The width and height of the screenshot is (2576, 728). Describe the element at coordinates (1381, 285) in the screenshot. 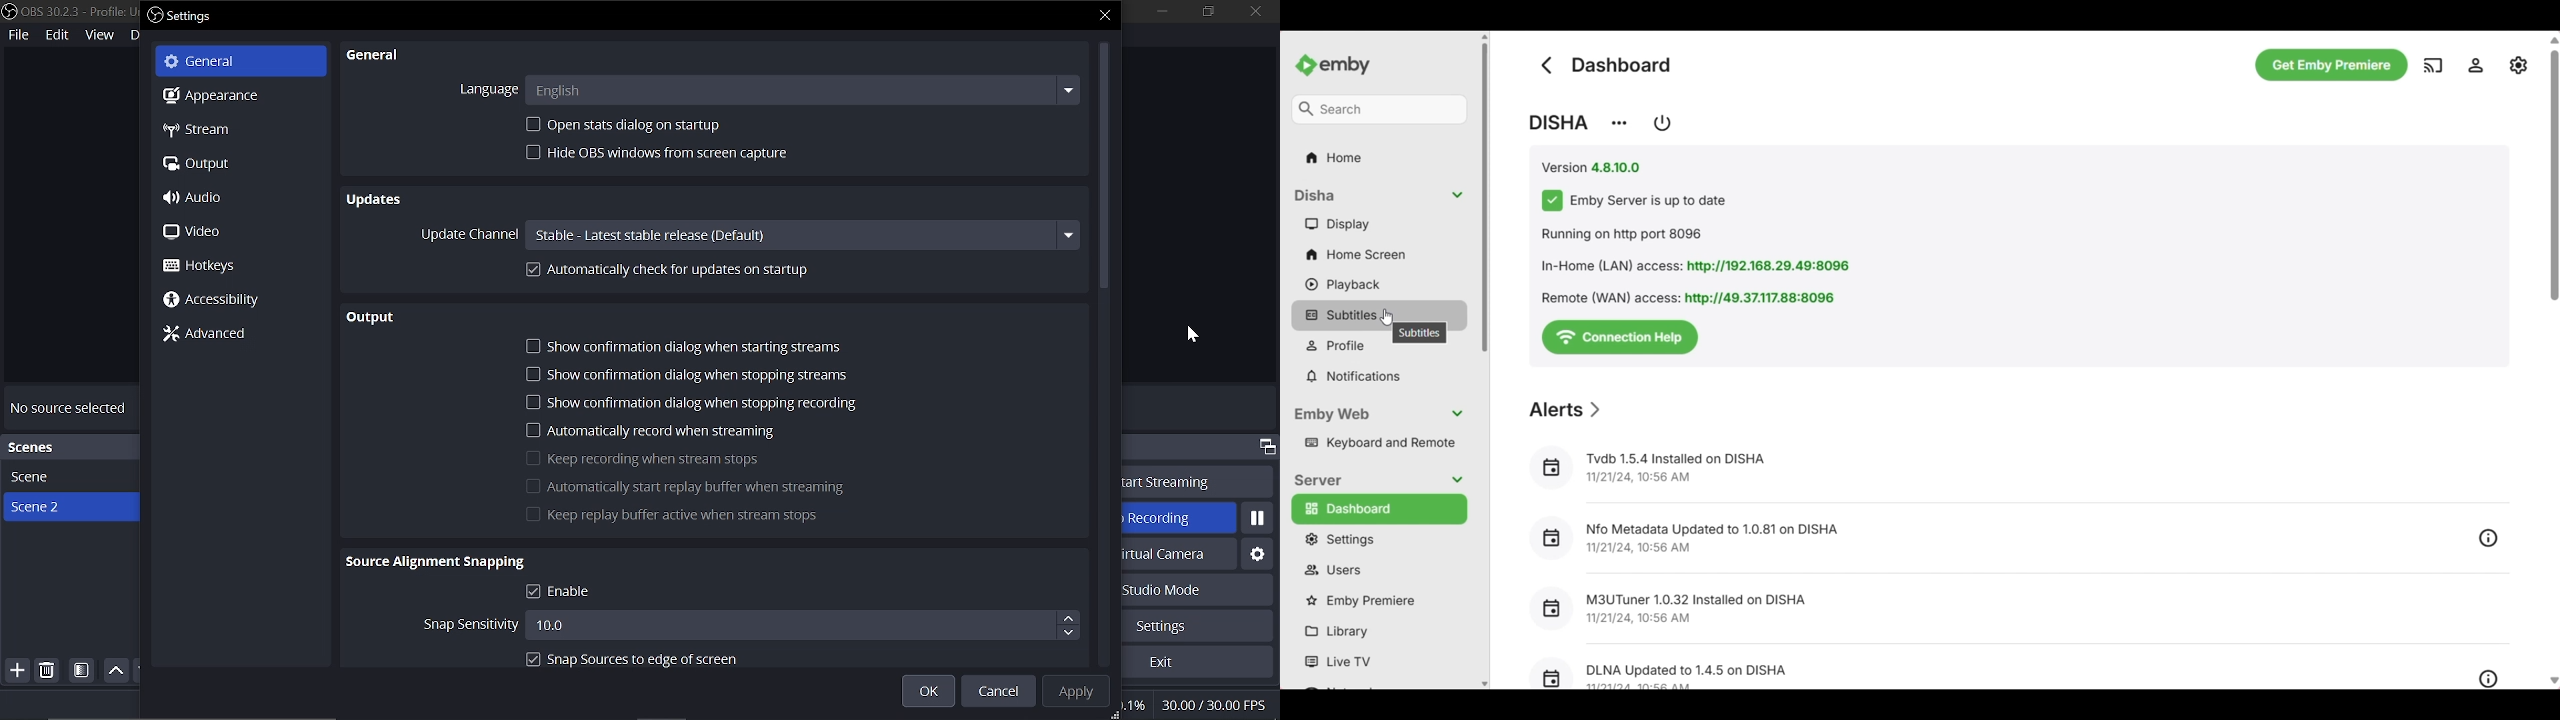

I see `Playback` at that location.